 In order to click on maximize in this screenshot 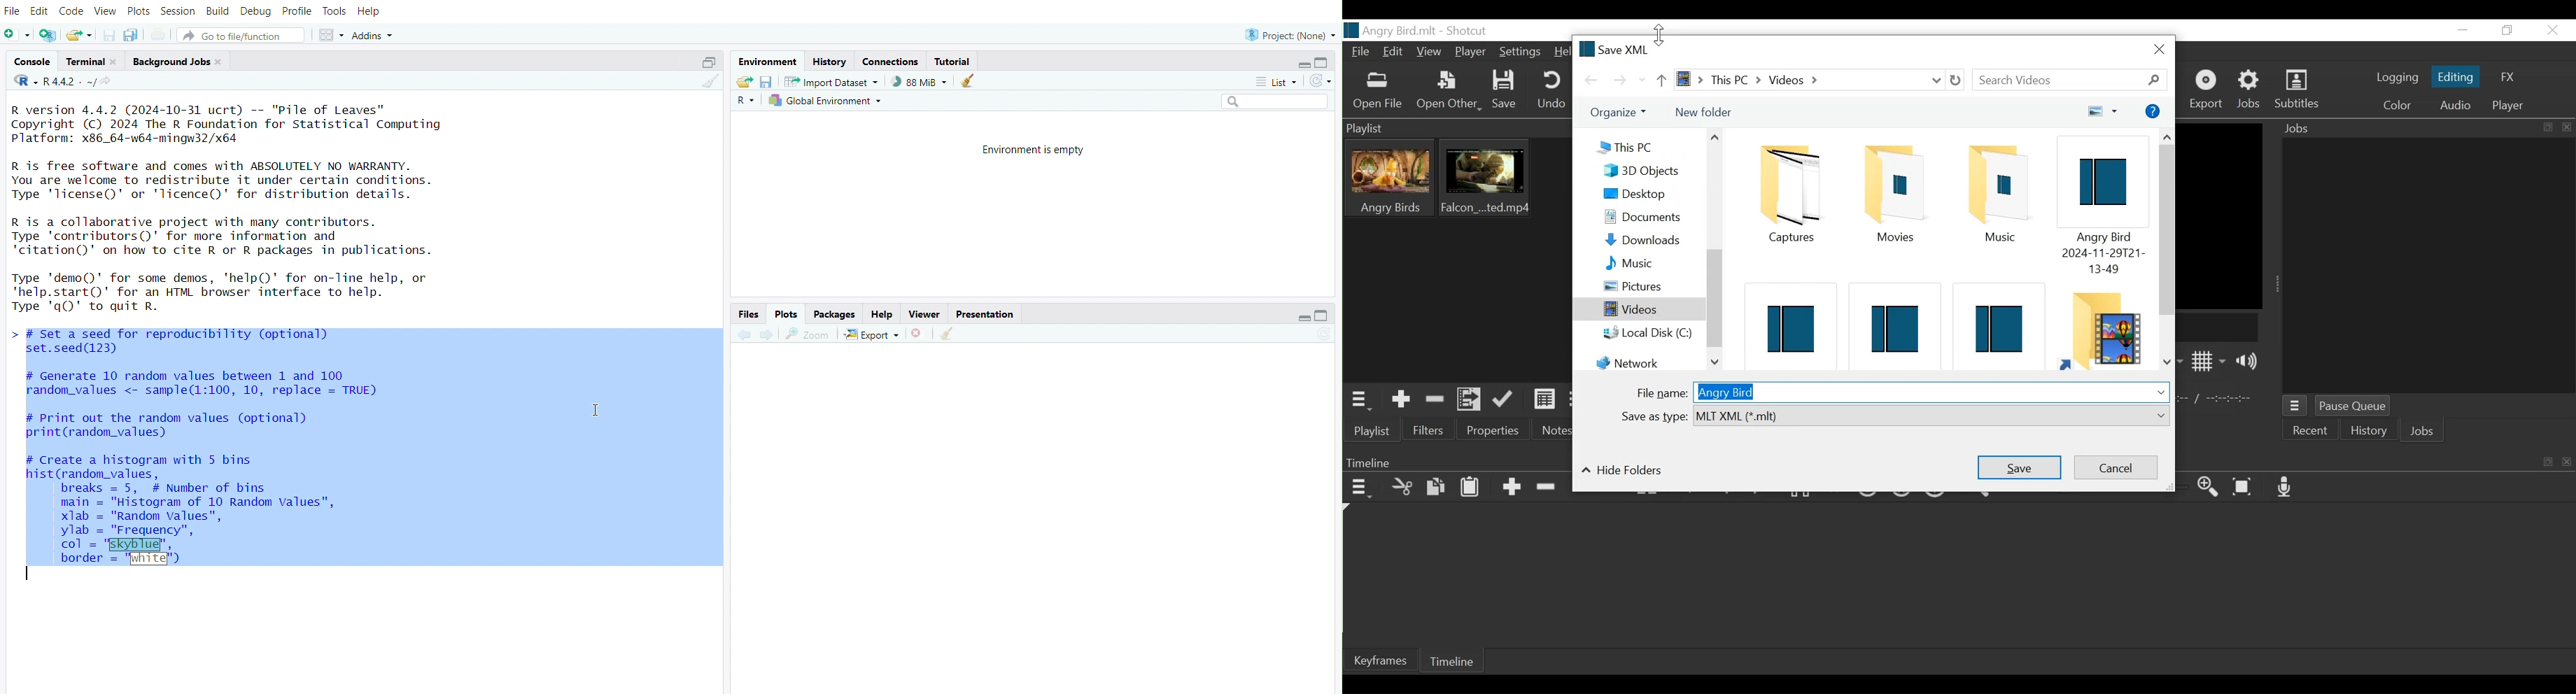, I will do `click(708, 59)`.